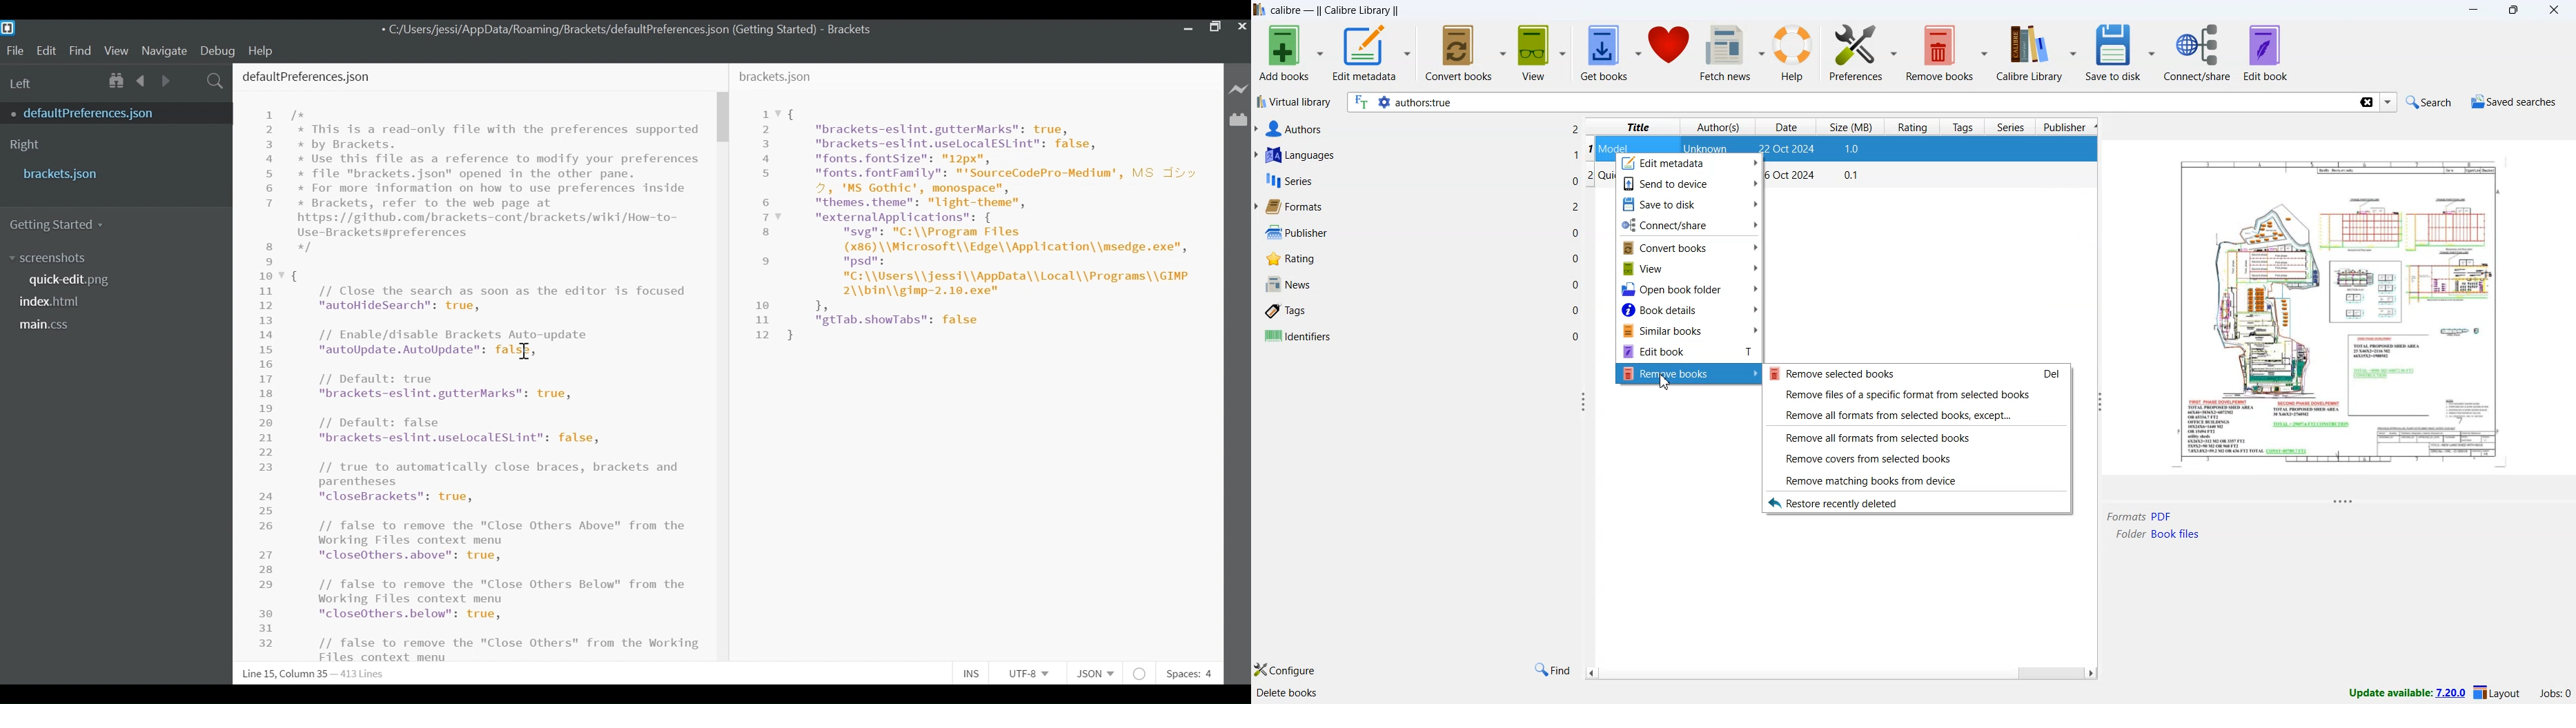 The height and width of the screenshot is (728, 2576). Describe the element at coordinates (1916, 374) in the screenshot. I see `Remove selected books` at that location.